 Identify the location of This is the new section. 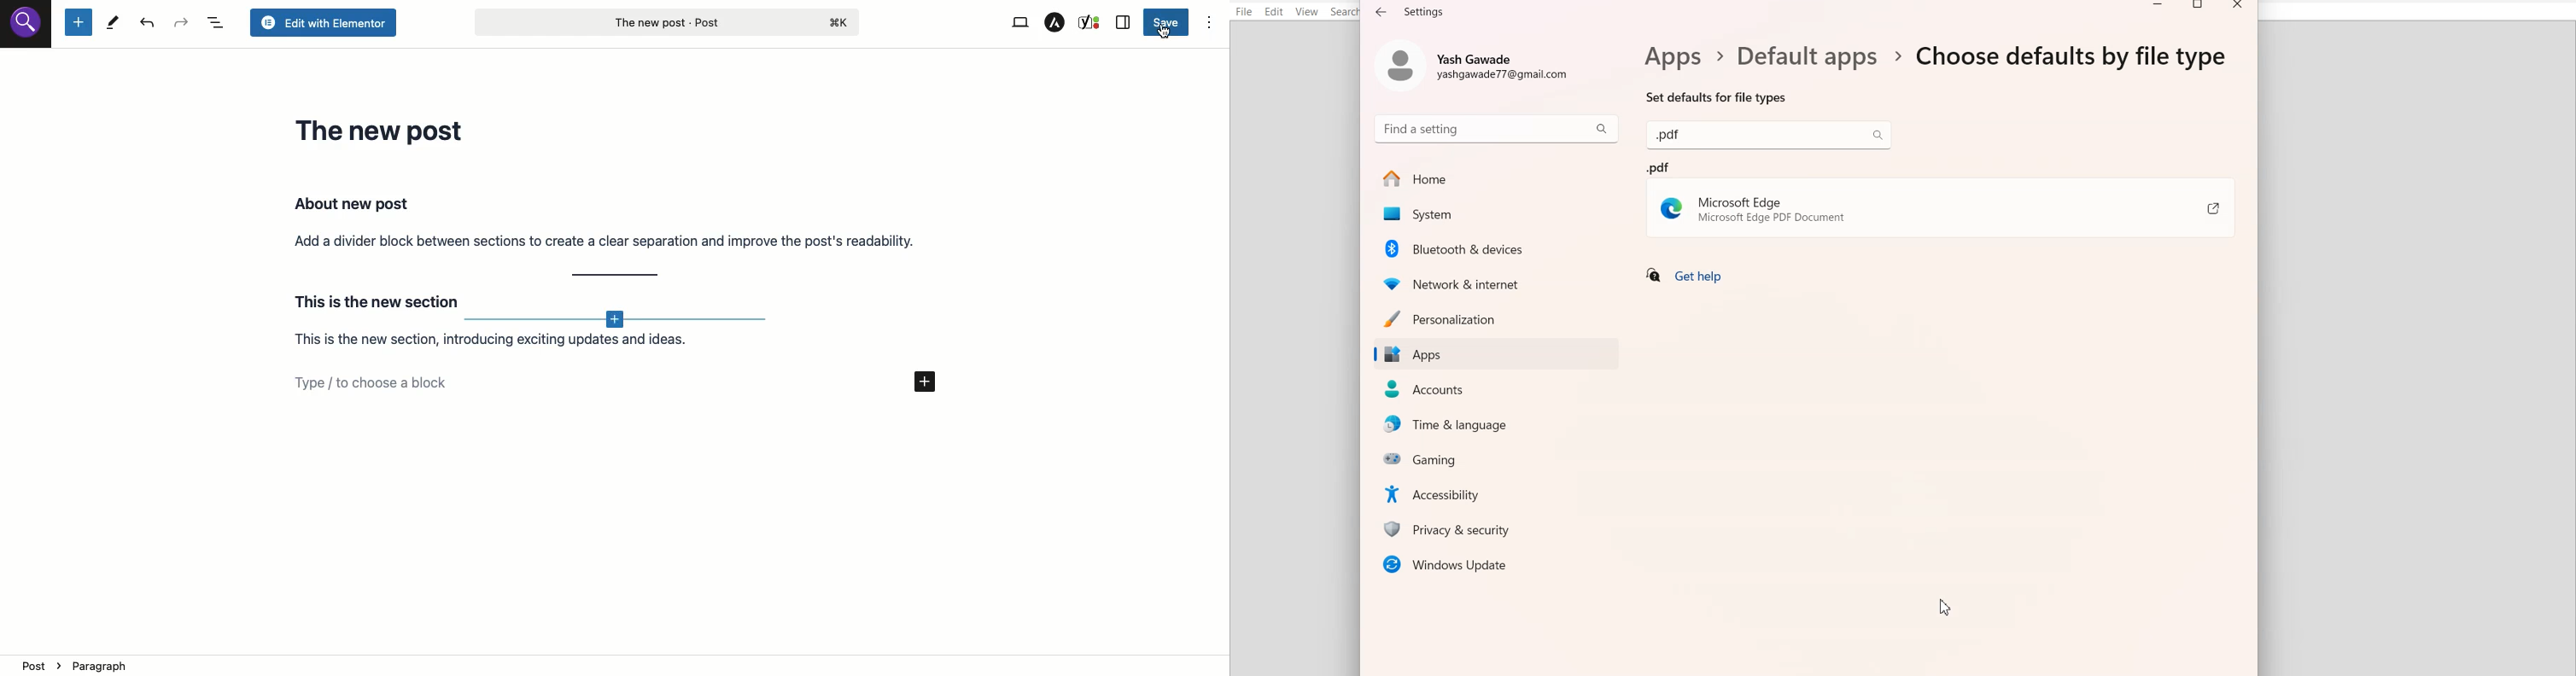
(373, 299).